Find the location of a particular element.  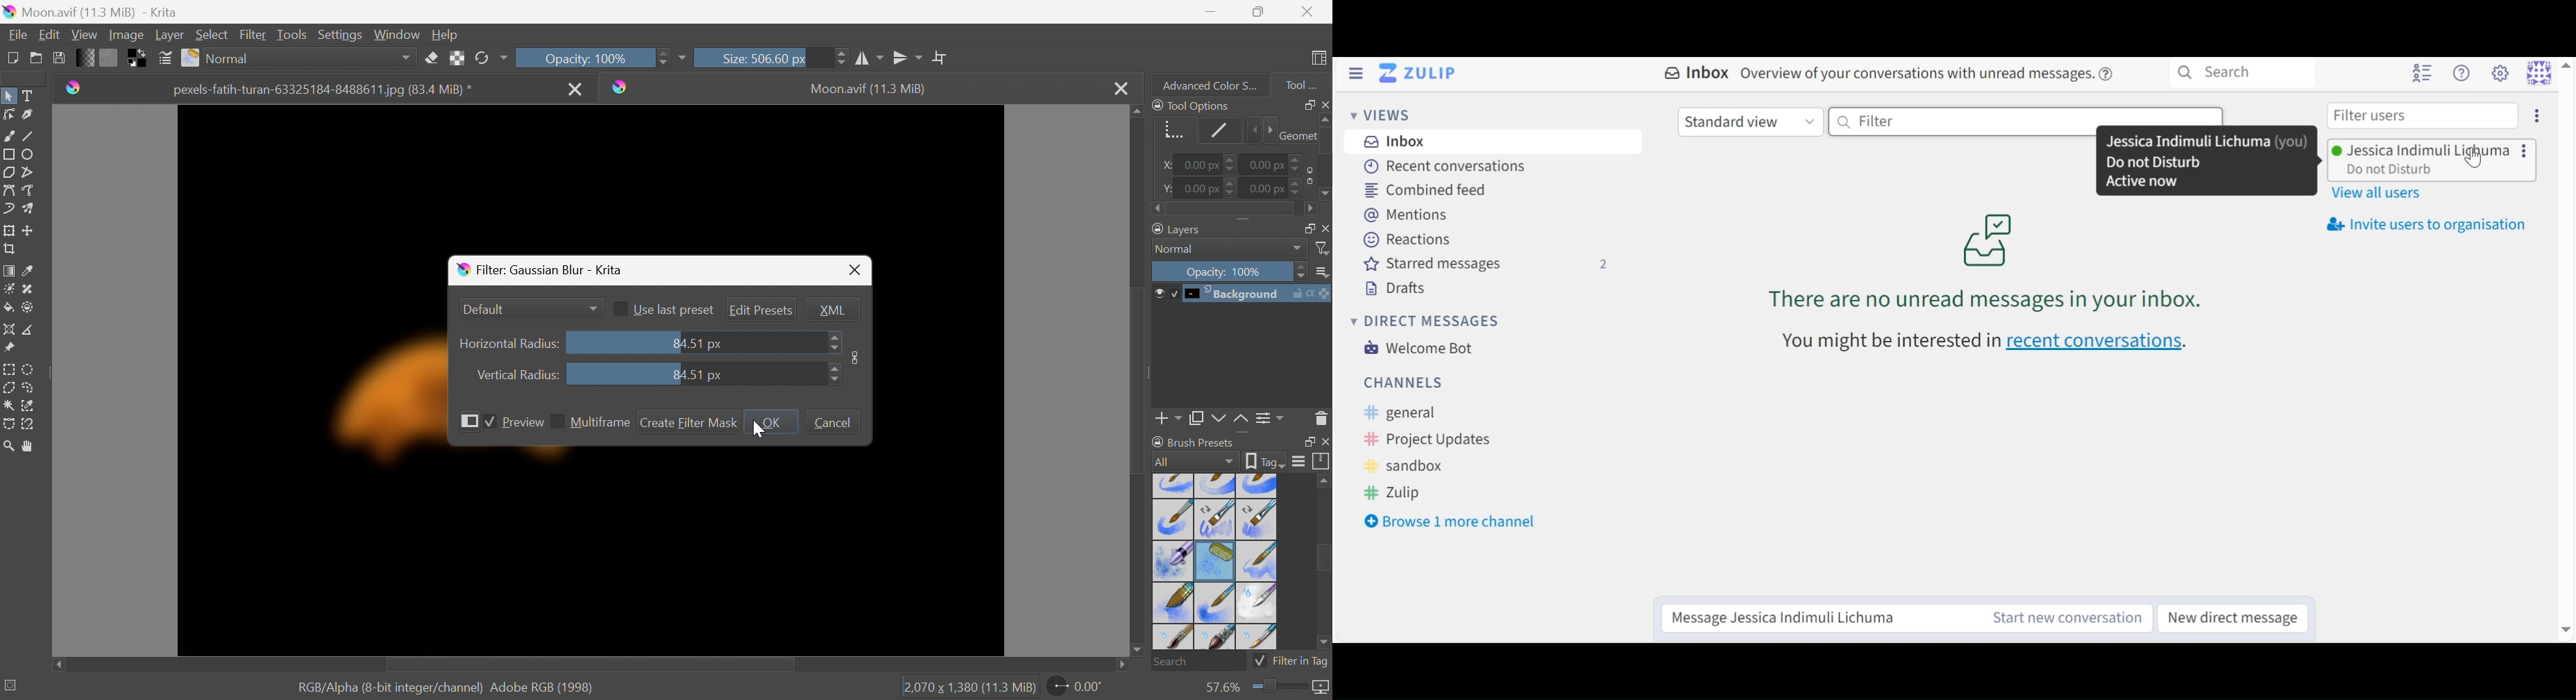

Direct messages is located at coordinates (1426, 323).